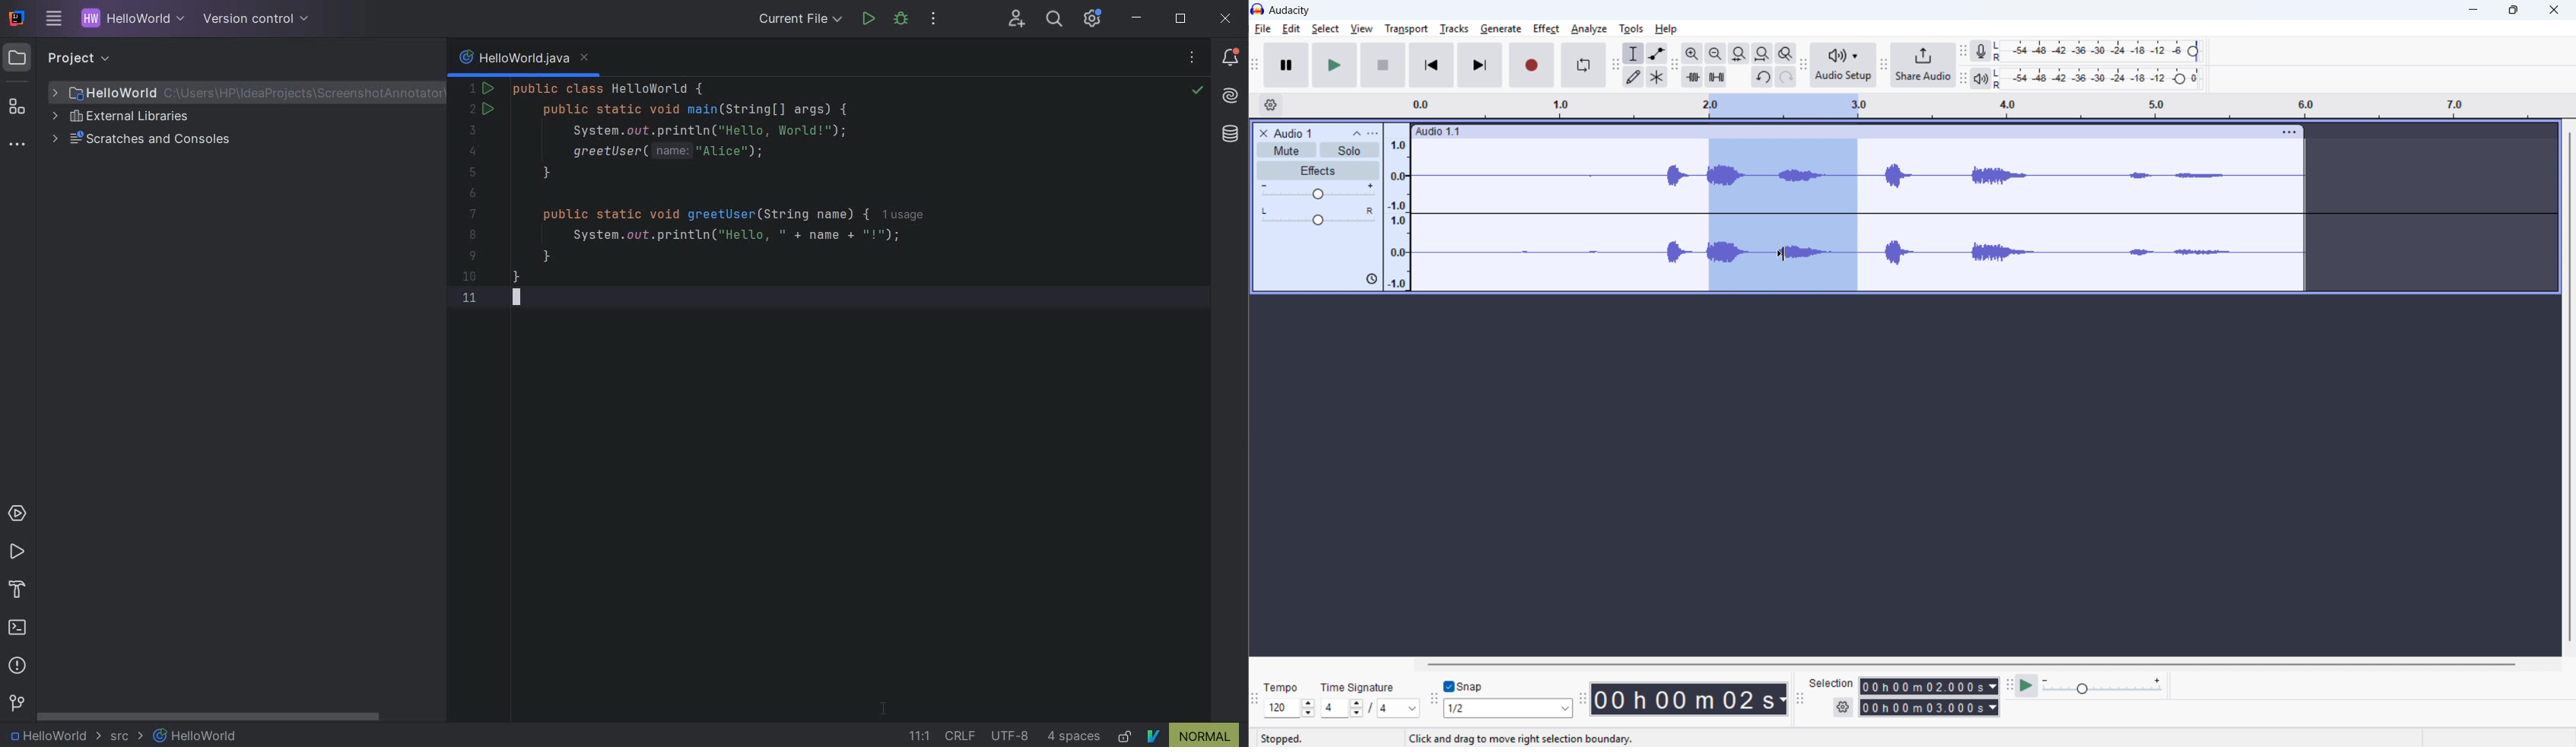  Describe the element at coordinates (2008, 686) in the screenshot. I see `Play at speed toolbar` at that location.